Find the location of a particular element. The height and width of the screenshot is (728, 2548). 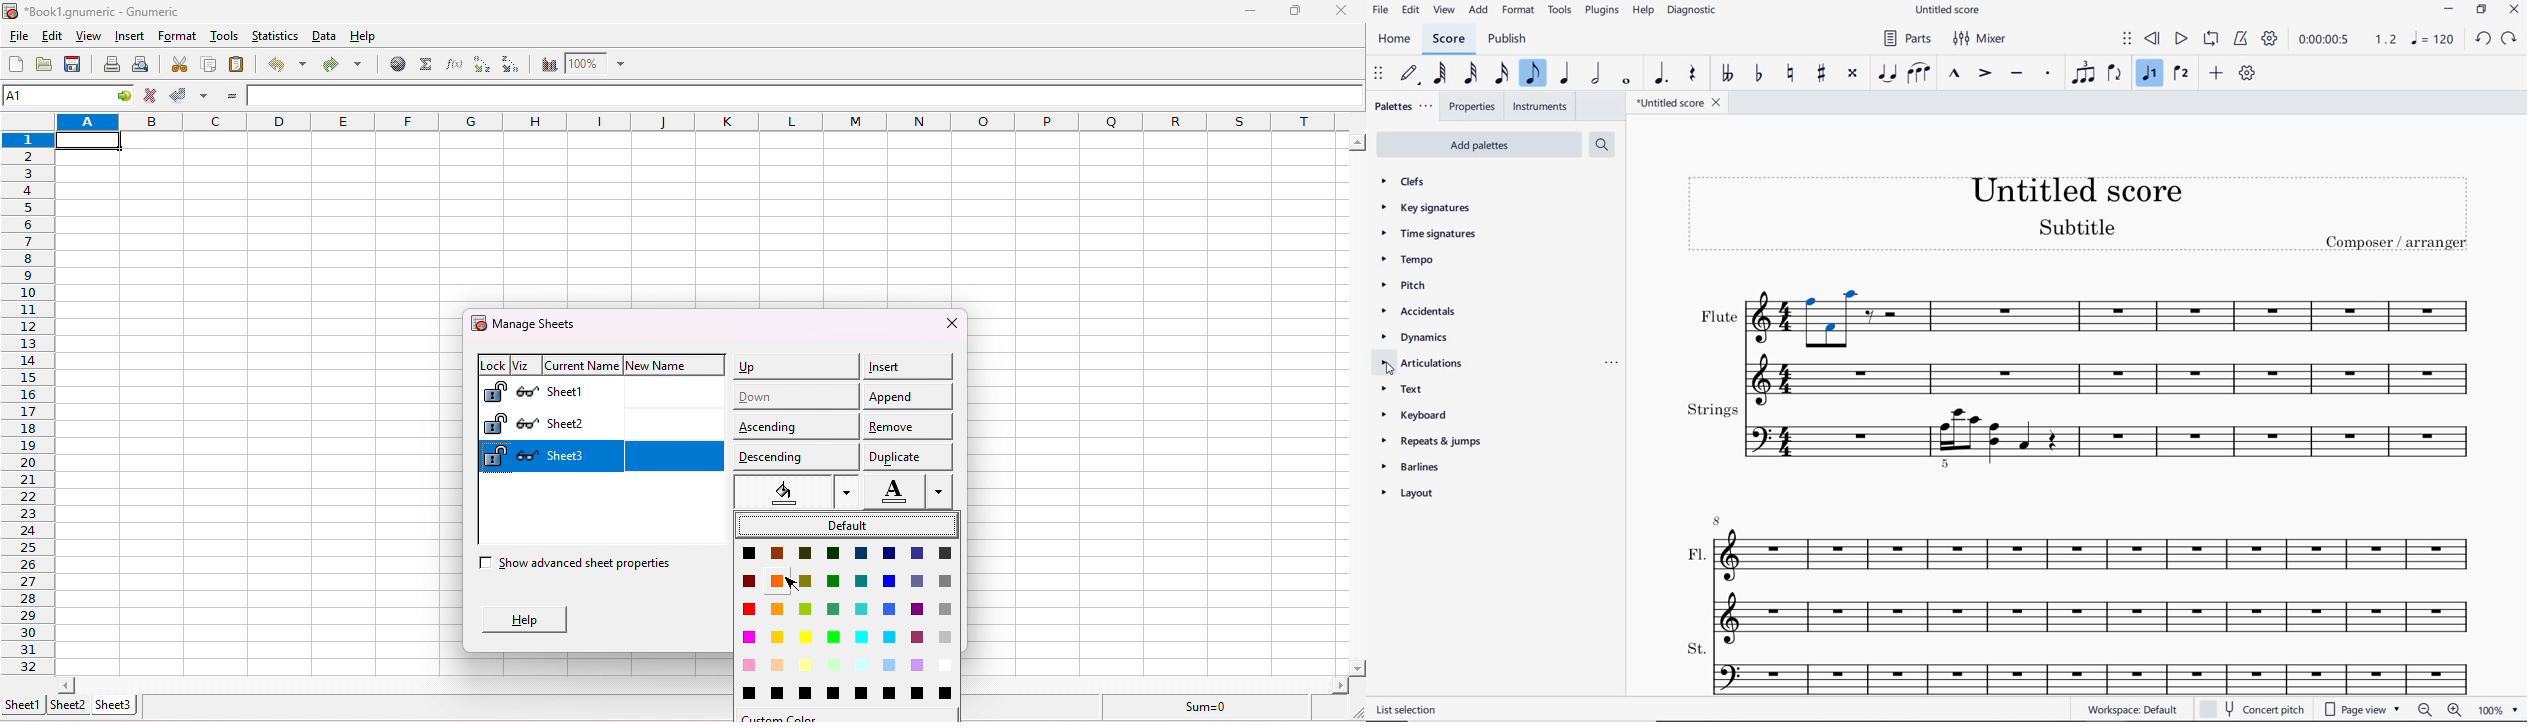

note is located at coordinates (2432, 39).